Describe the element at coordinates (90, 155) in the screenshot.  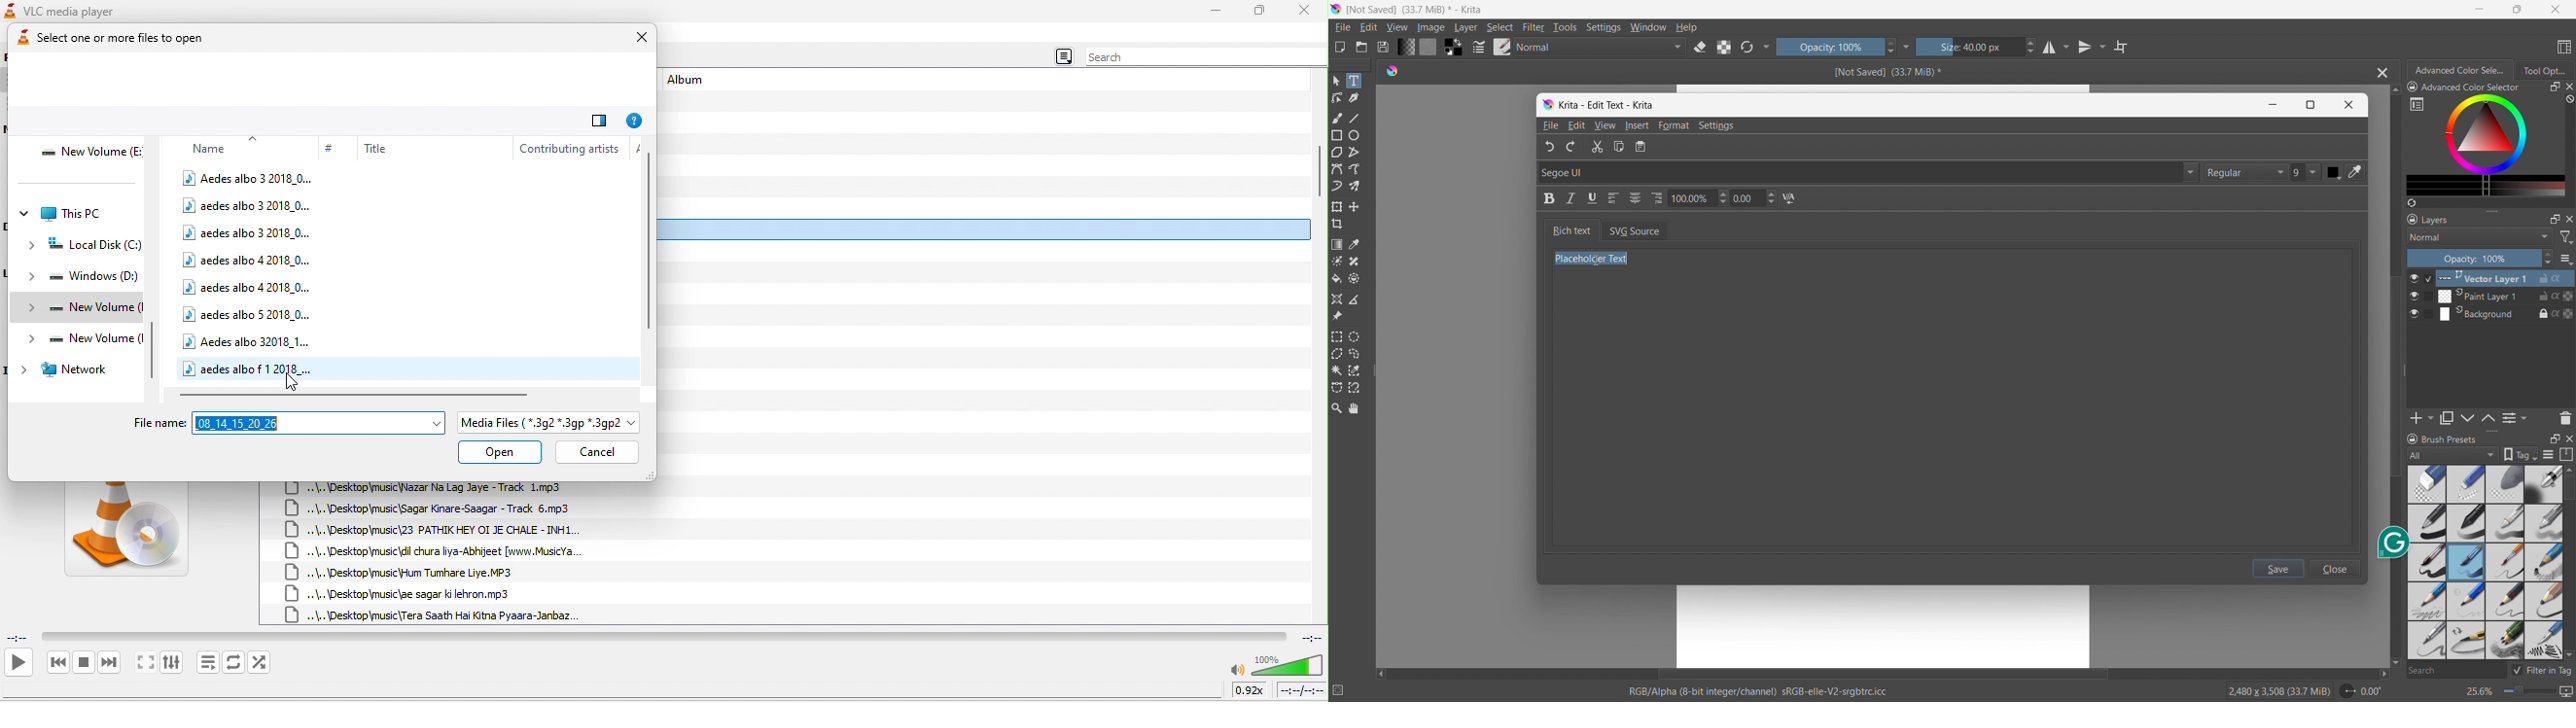
I see `new volume (E:` at that location.